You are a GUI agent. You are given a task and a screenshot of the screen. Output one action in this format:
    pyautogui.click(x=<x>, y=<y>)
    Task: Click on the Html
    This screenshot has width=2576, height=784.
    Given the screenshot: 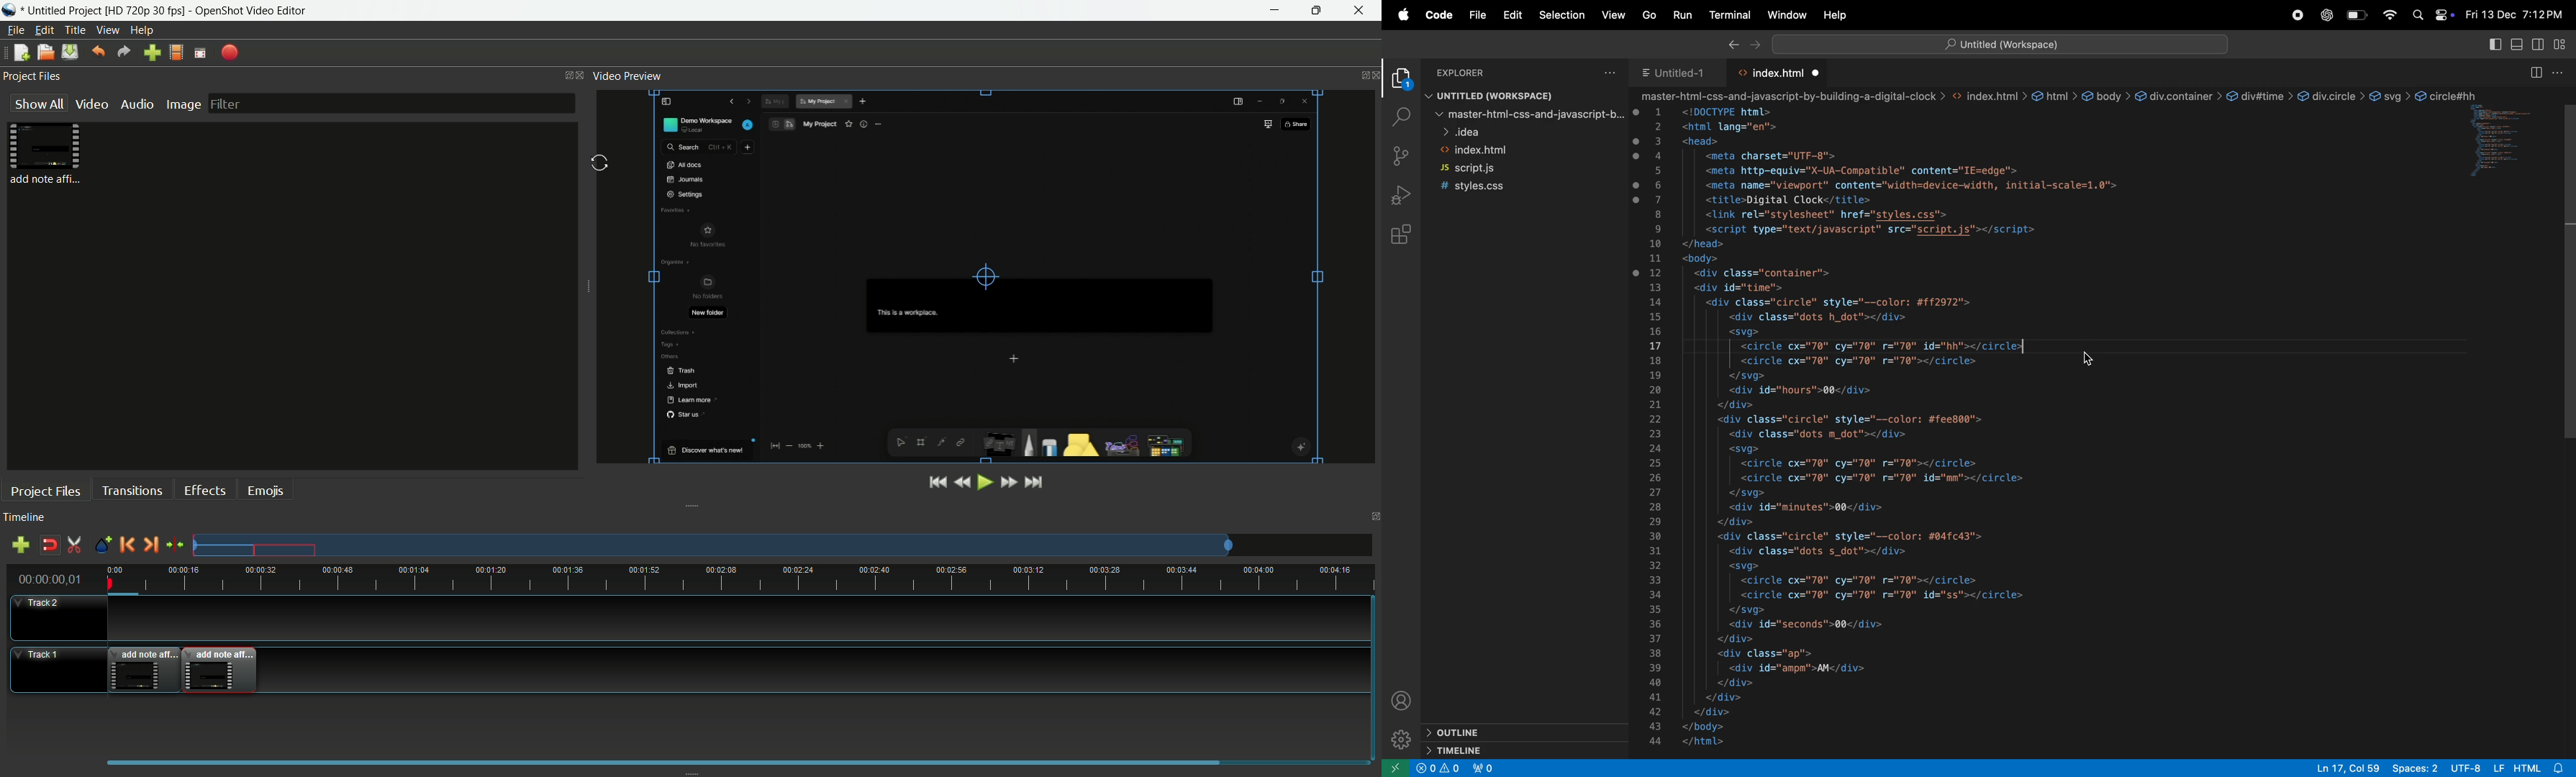 What is the action you would take?
    pyautogui.click(x=2527, y=766)
    